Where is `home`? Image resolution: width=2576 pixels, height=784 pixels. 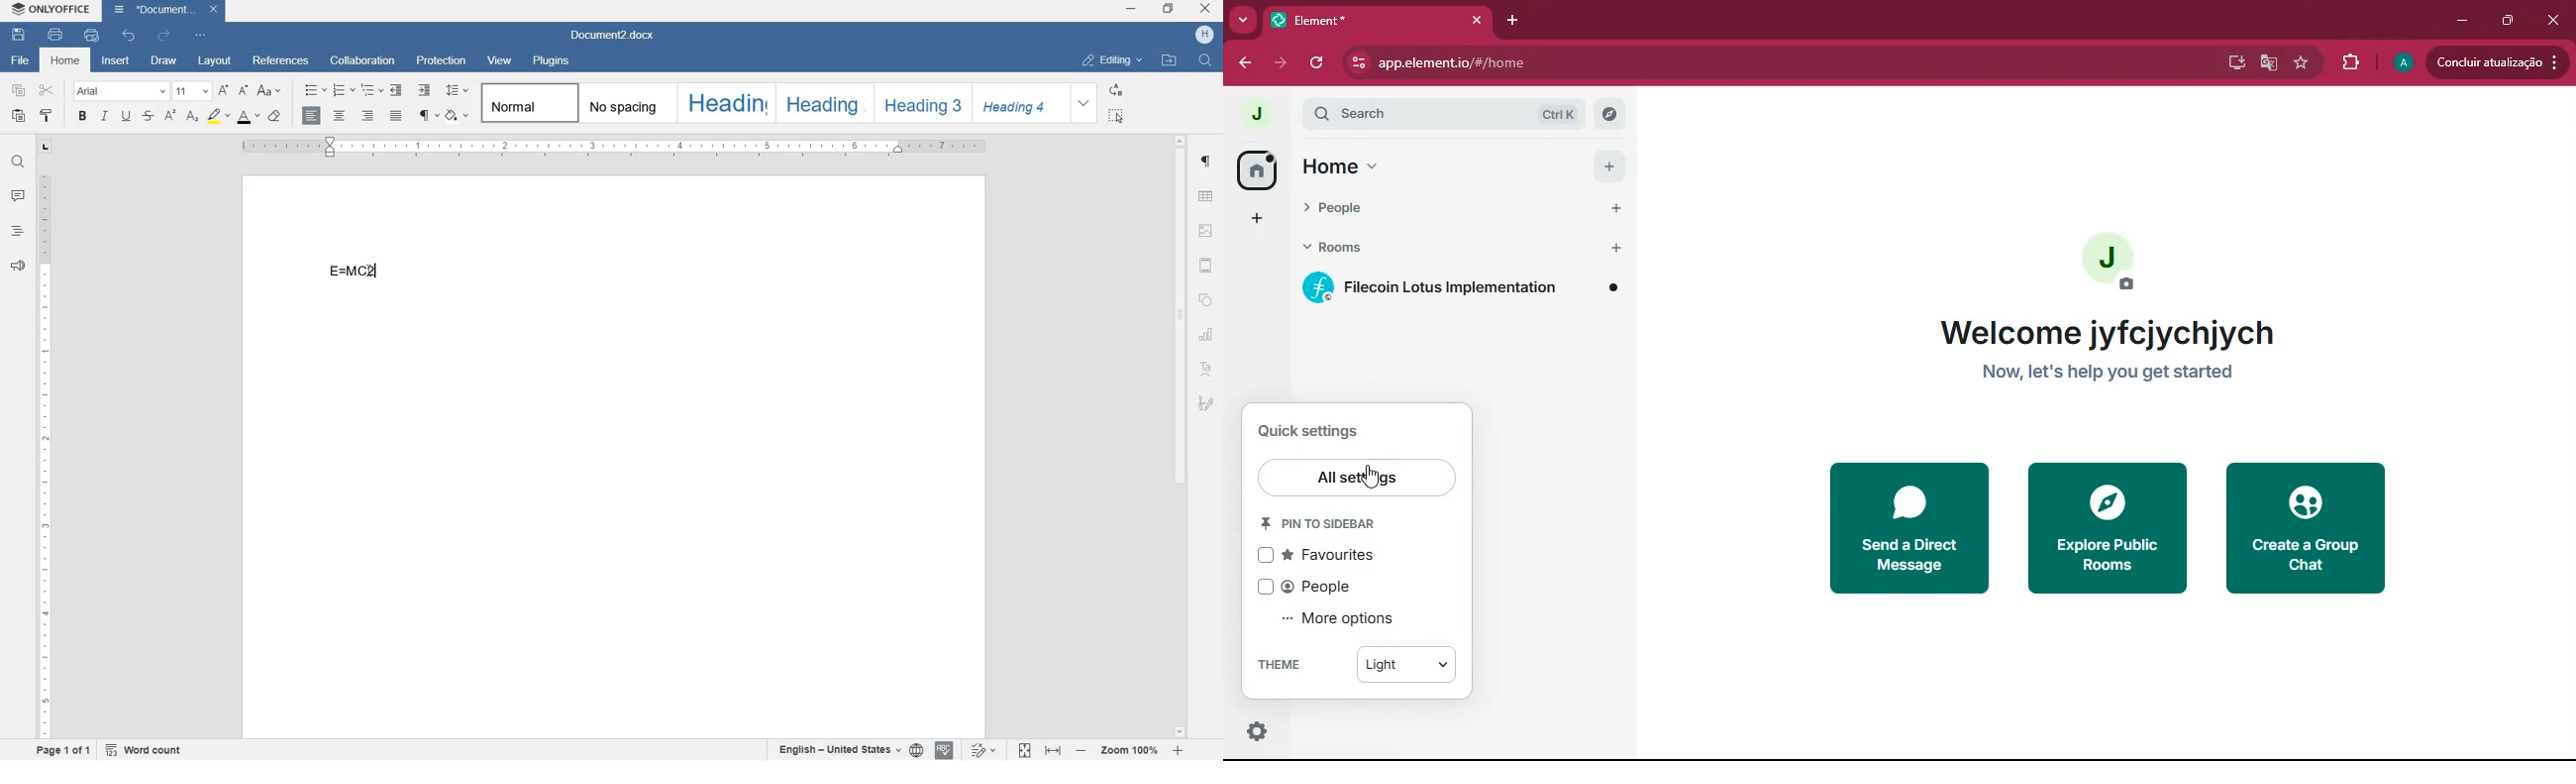 home is located at coordinates (1428, 169).